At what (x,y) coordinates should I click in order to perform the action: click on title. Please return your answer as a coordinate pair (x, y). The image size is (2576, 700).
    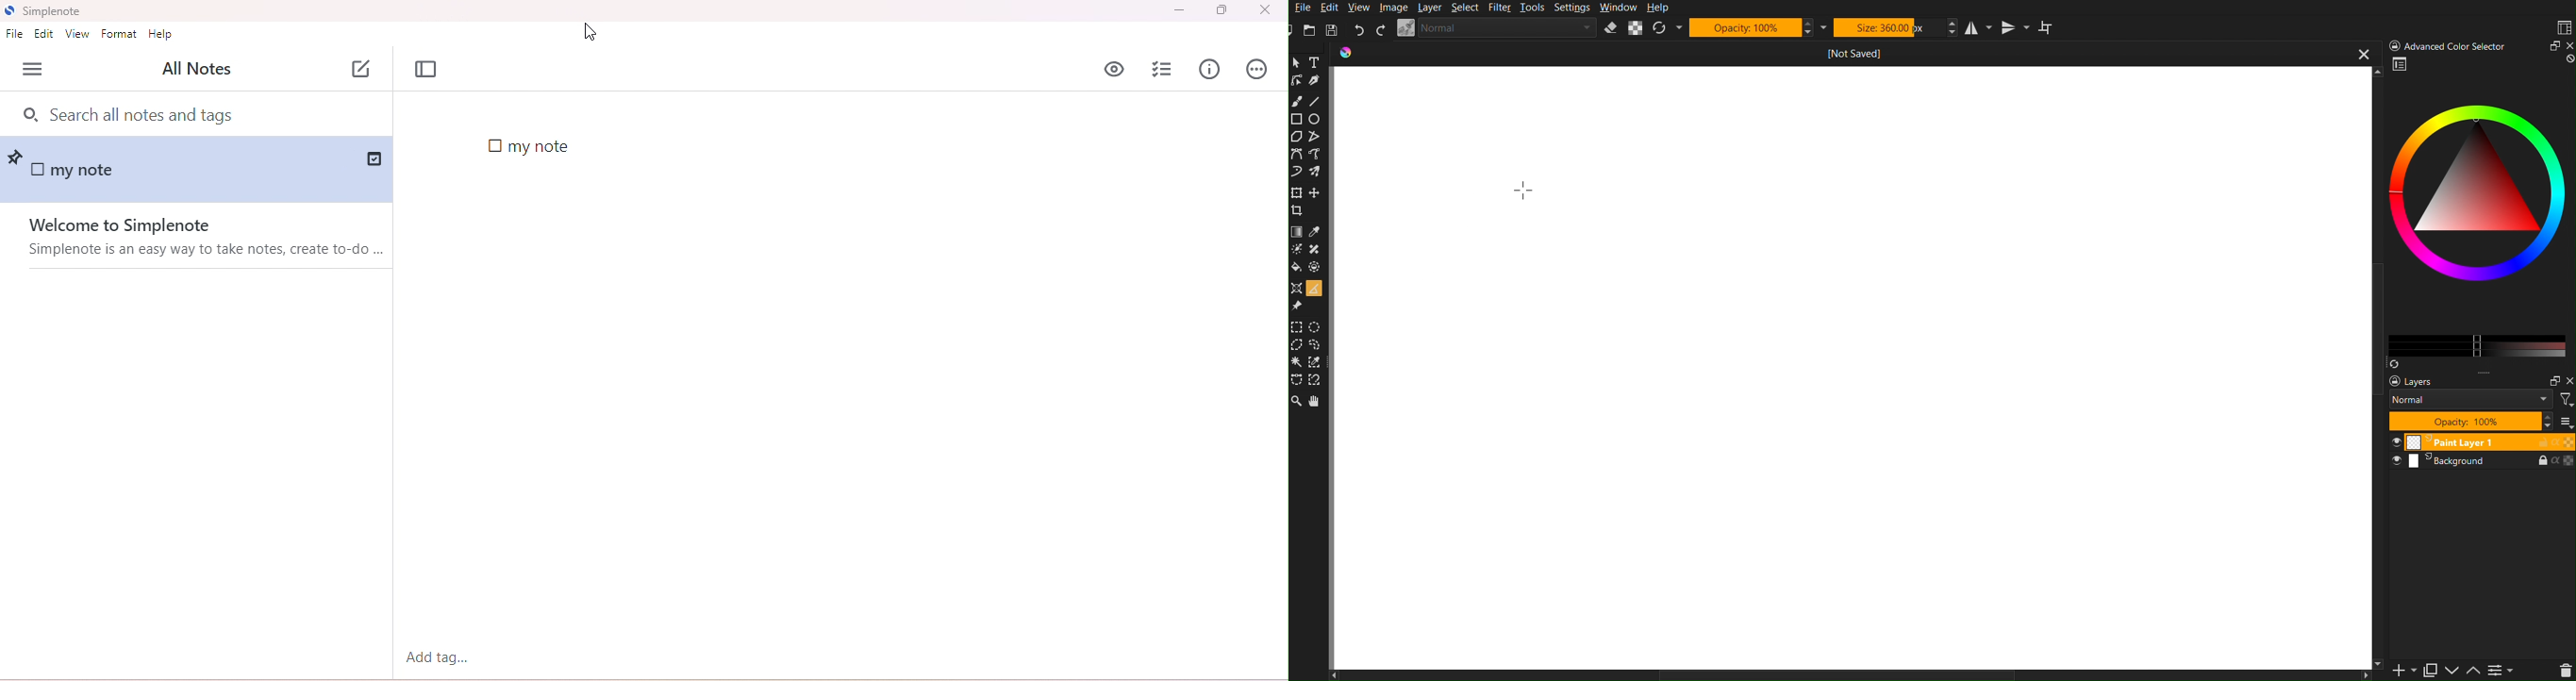
    Looking at the image, I should click on (46, 11).